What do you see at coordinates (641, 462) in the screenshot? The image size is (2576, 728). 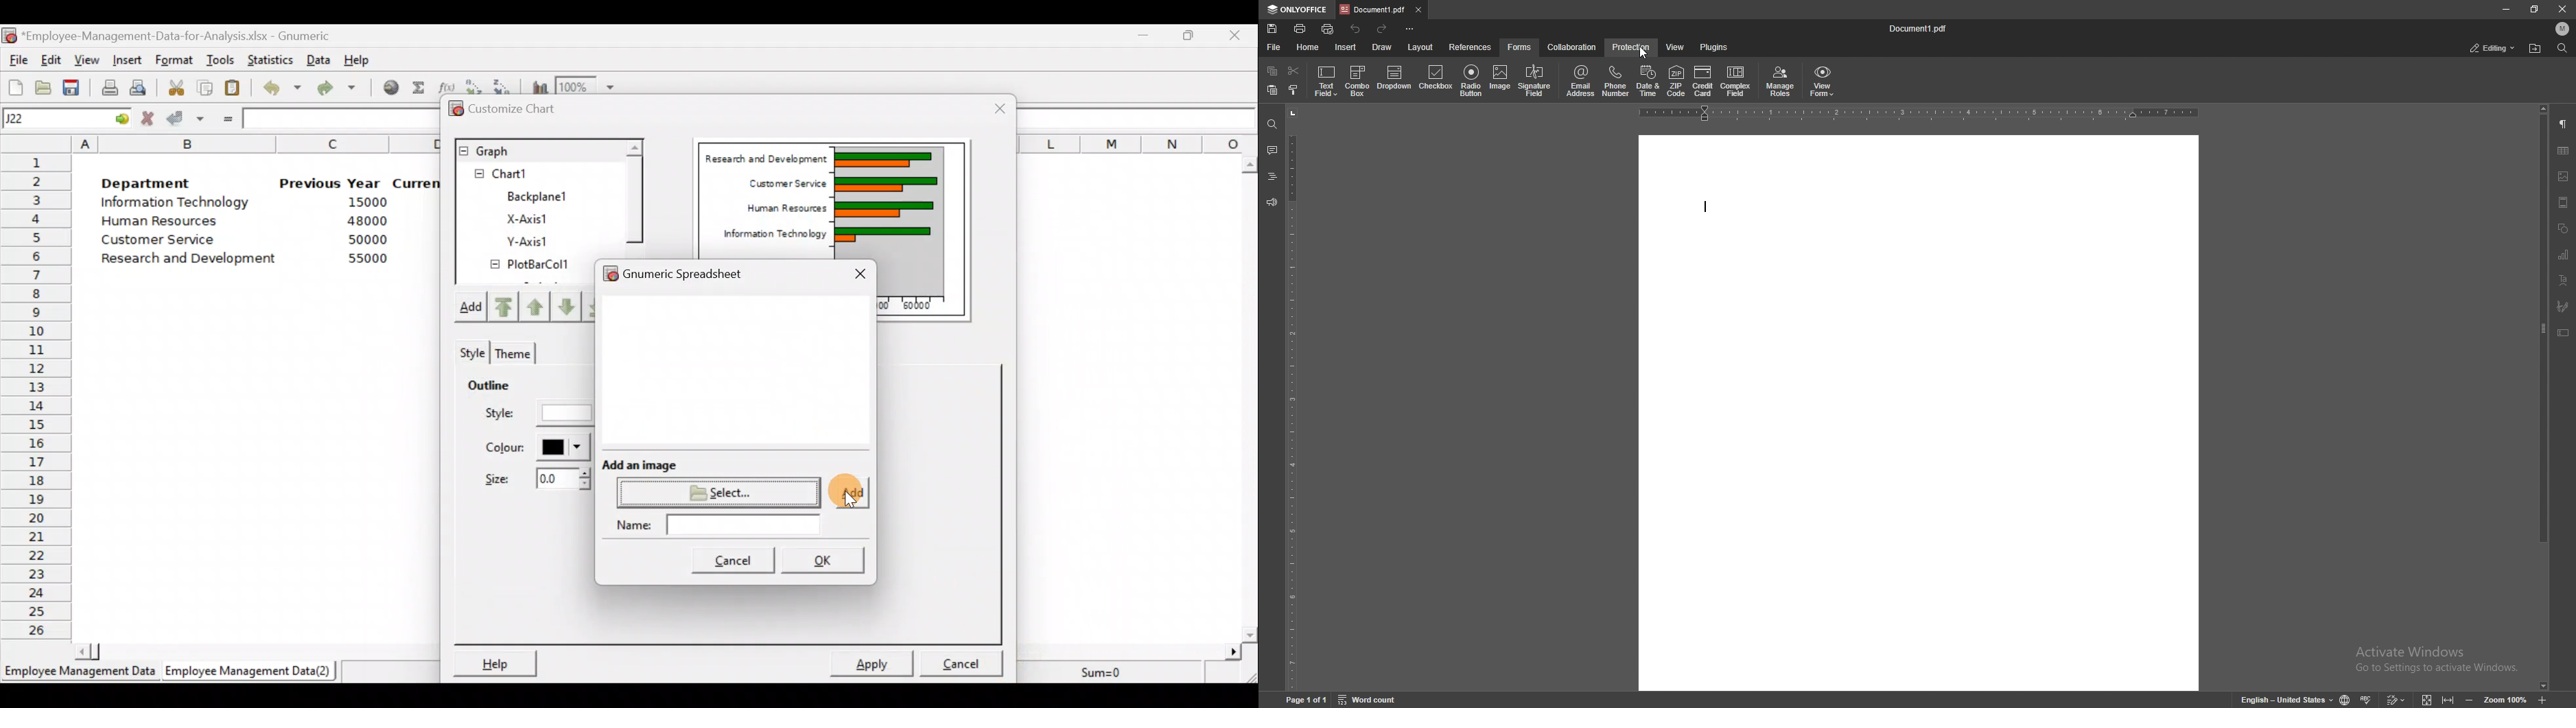 I see `Add an image` at bounding box center [641, 462].